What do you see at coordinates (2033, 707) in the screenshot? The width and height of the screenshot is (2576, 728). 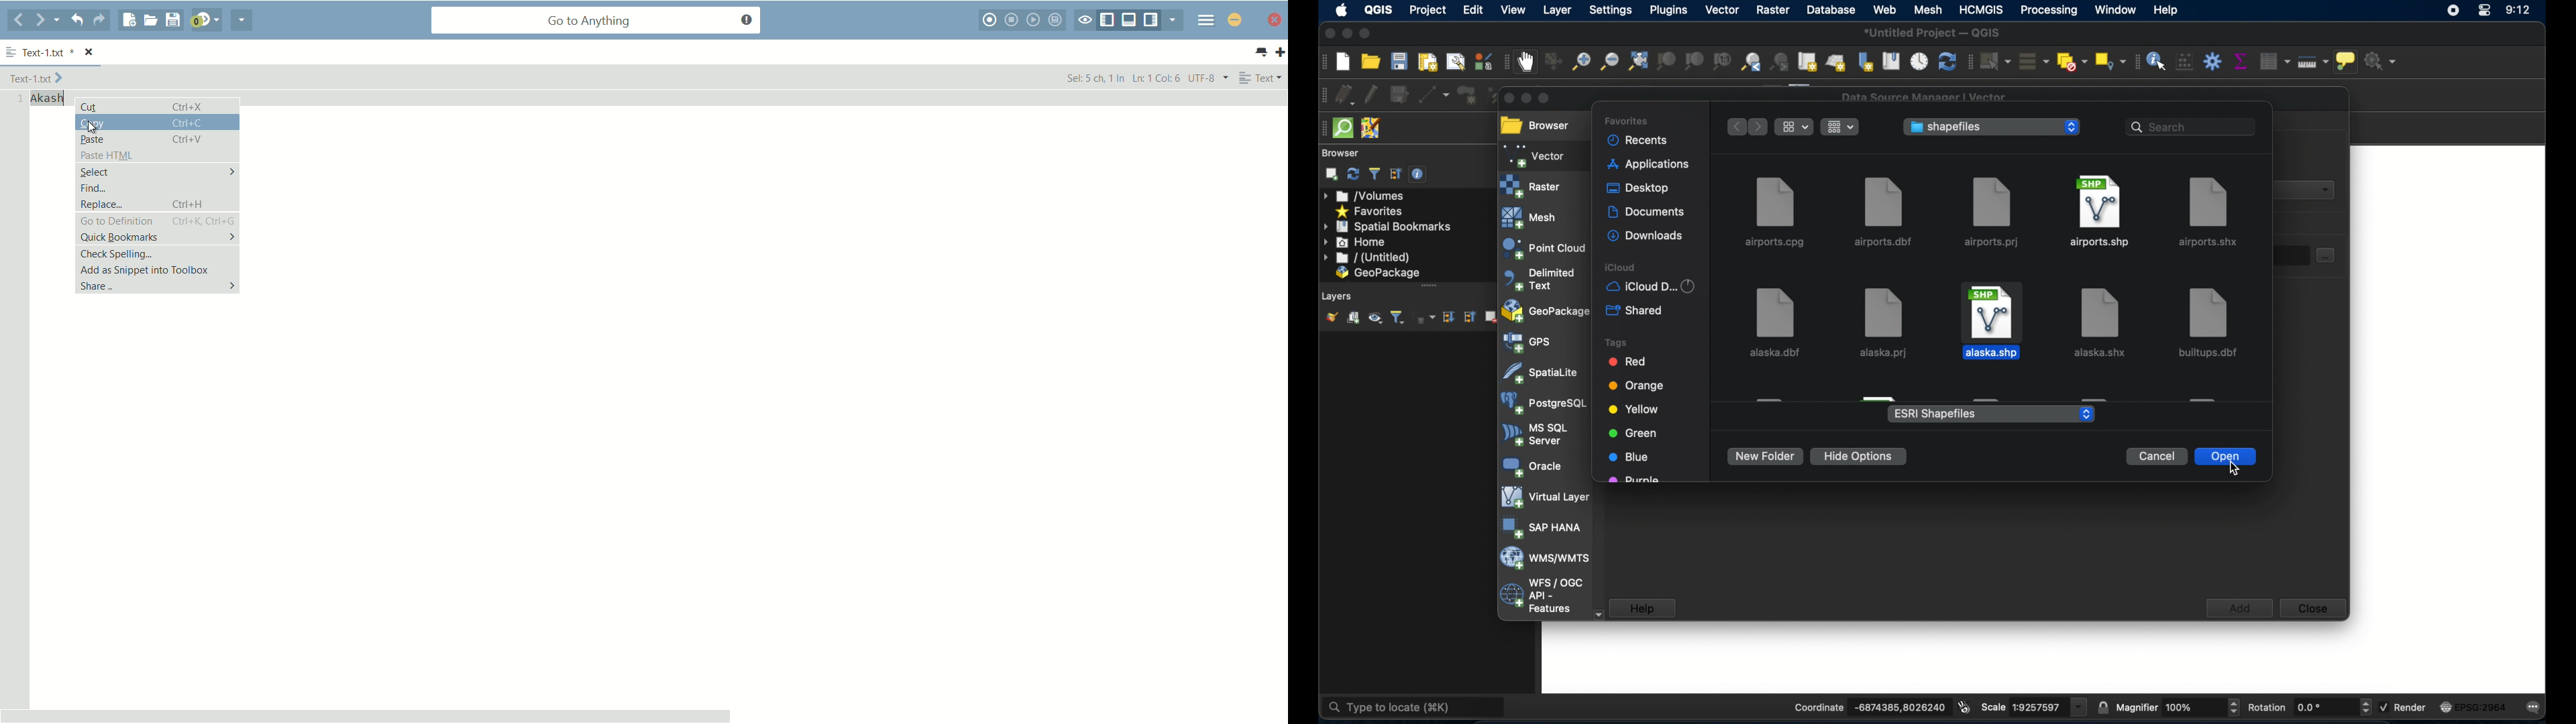 I see `scale` at bounding box center [2033, 707].